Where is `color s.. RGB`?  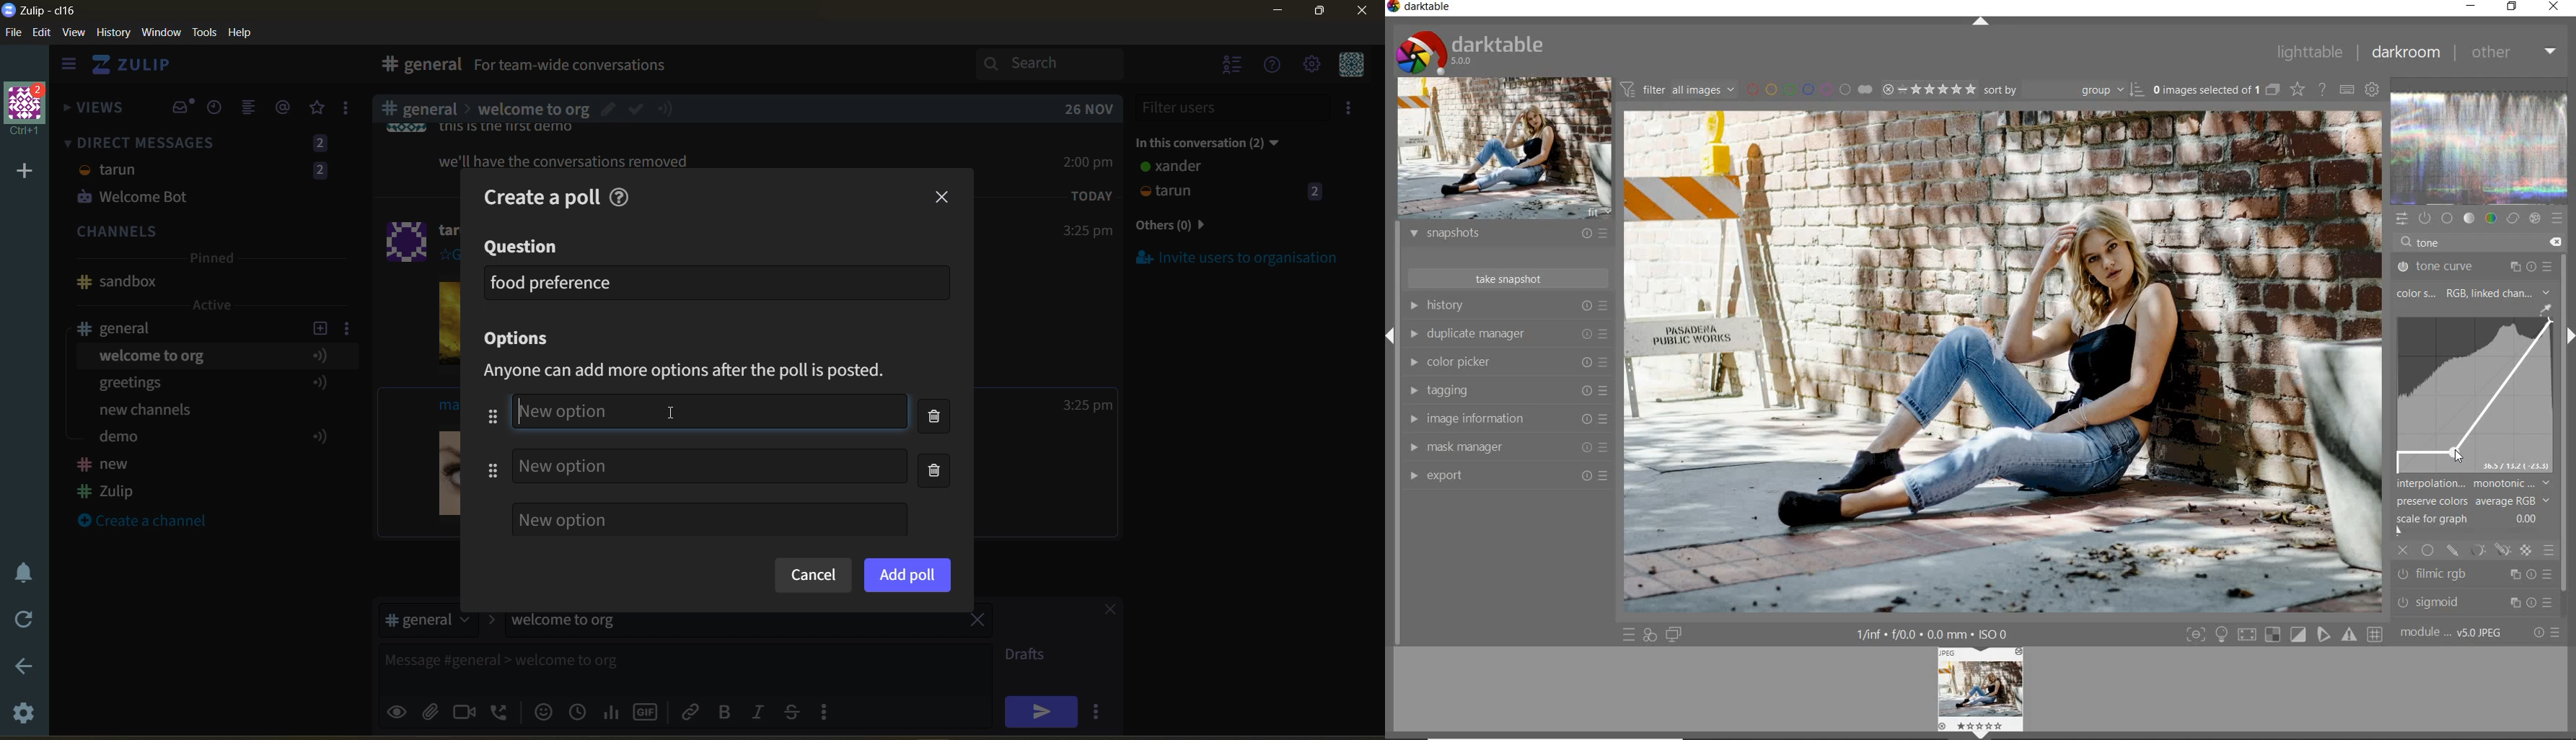
color s.. RGB is located at coordinates (2429, 293).